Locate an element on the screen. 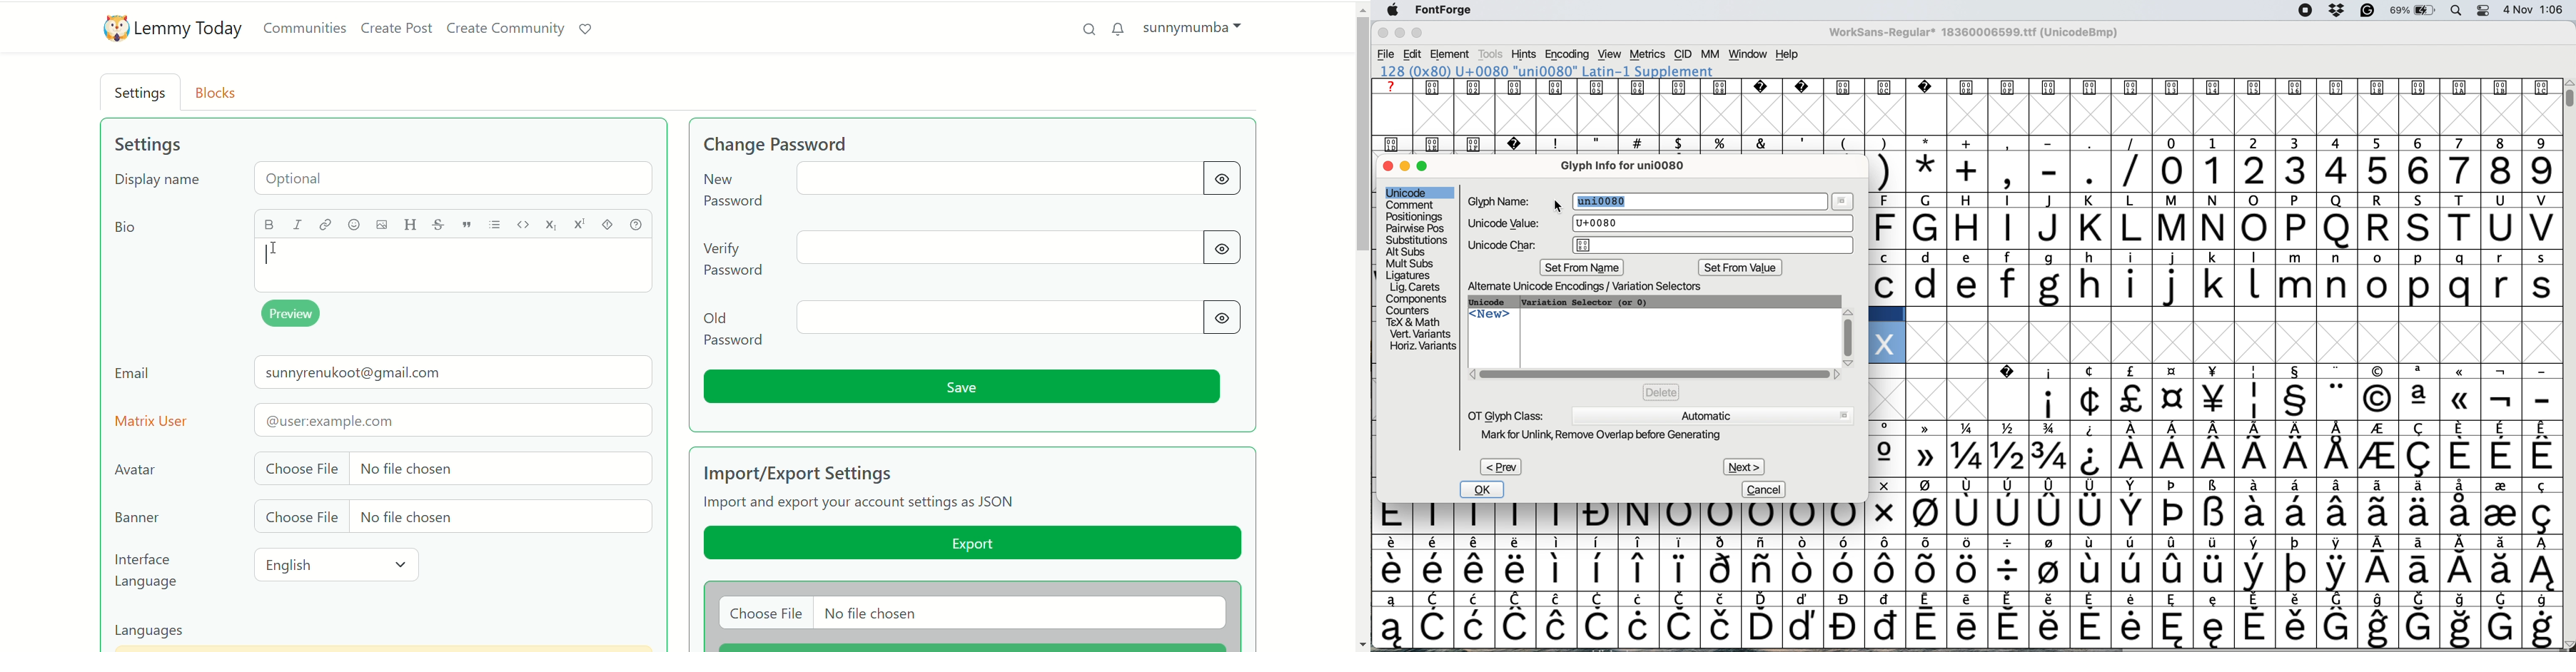 The height and width of the screenshot is (672, 2576). minimise is located at coordinates (1406, 166).